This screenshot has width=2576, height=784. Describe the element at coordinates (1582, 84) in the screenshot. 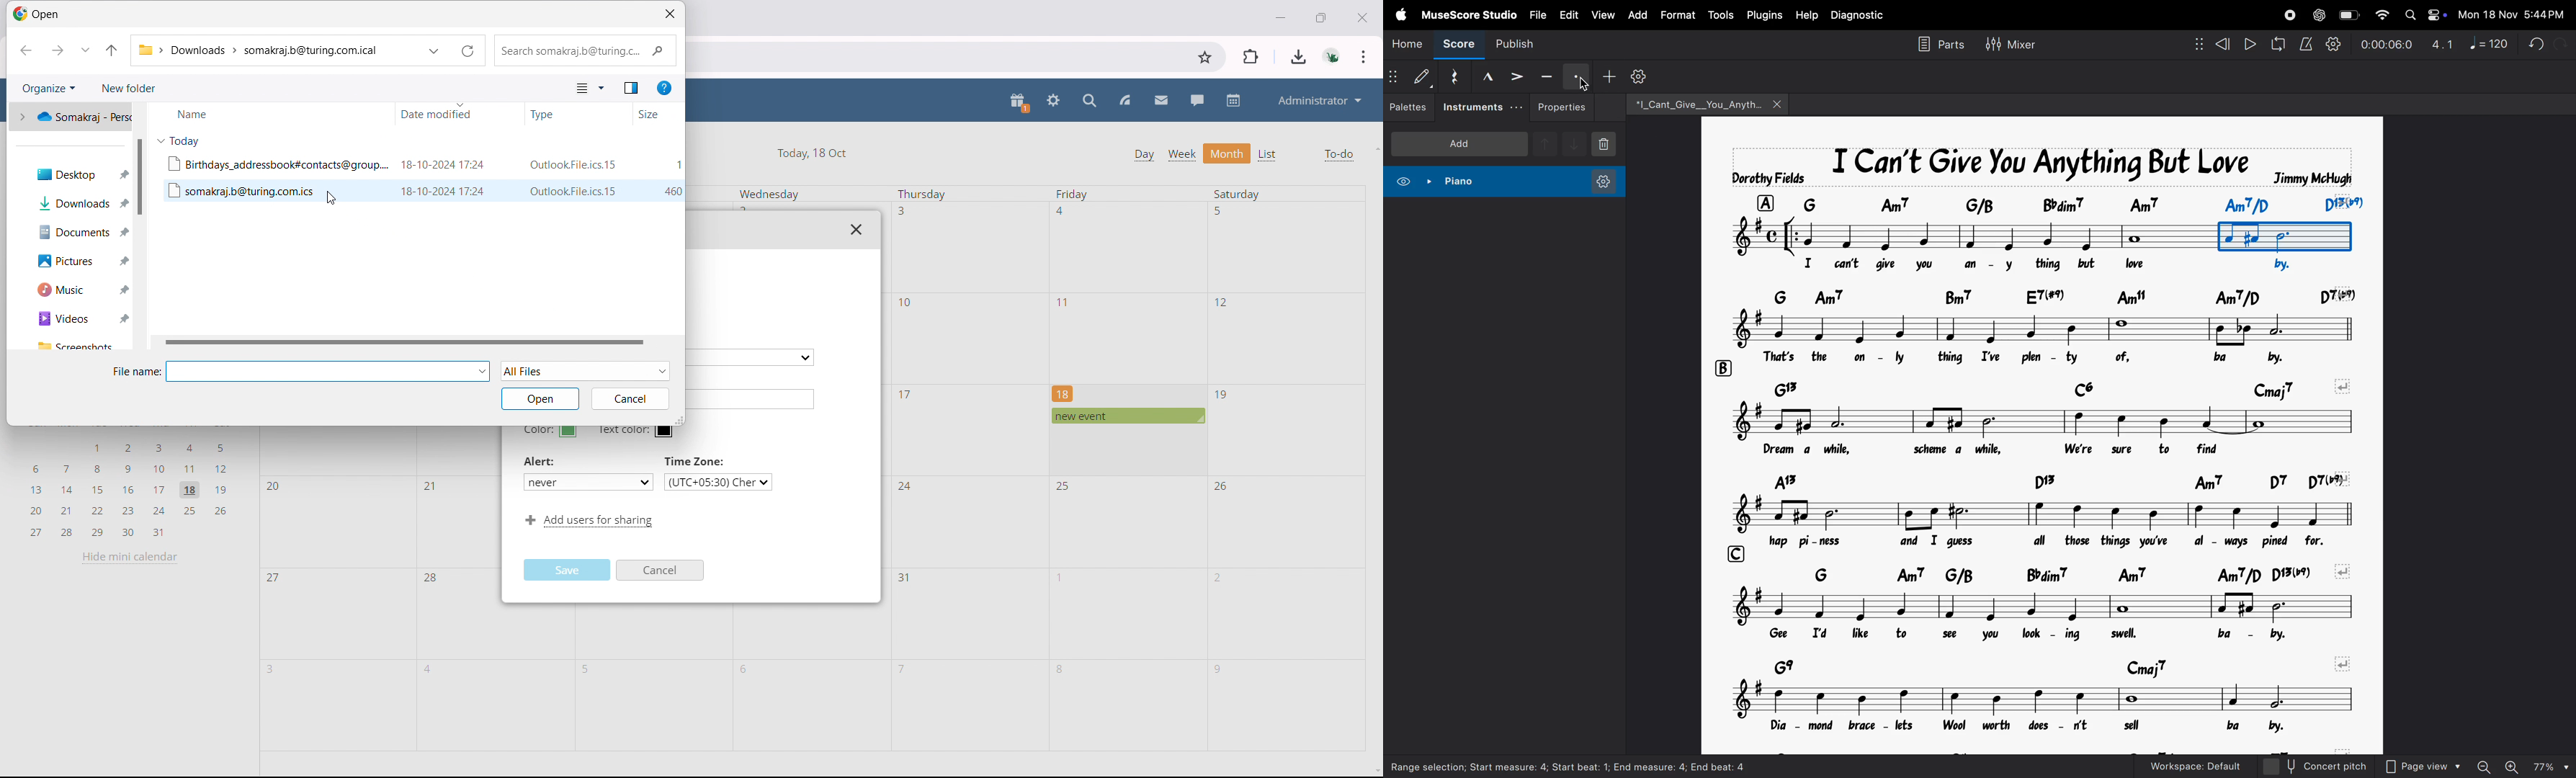

I see `cursor` at that location.